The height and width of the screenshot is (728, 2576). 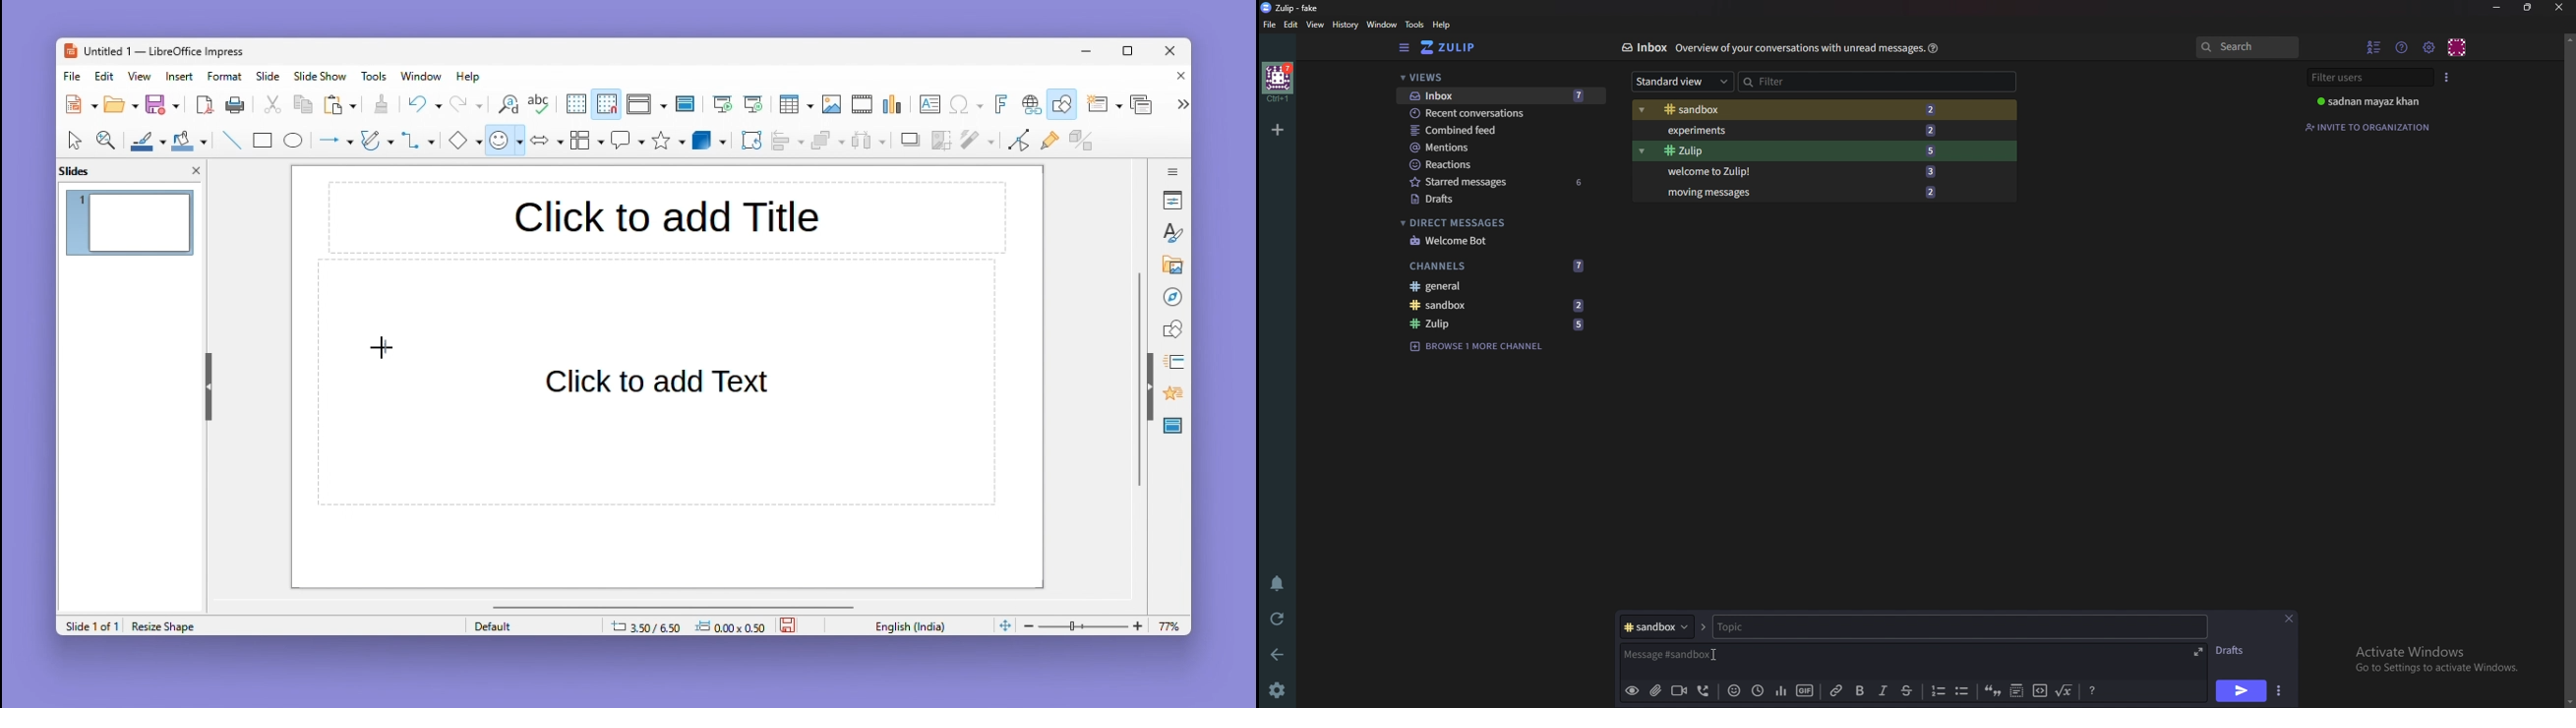 I want to click on Spoiler, so click(x=2015, y=692).